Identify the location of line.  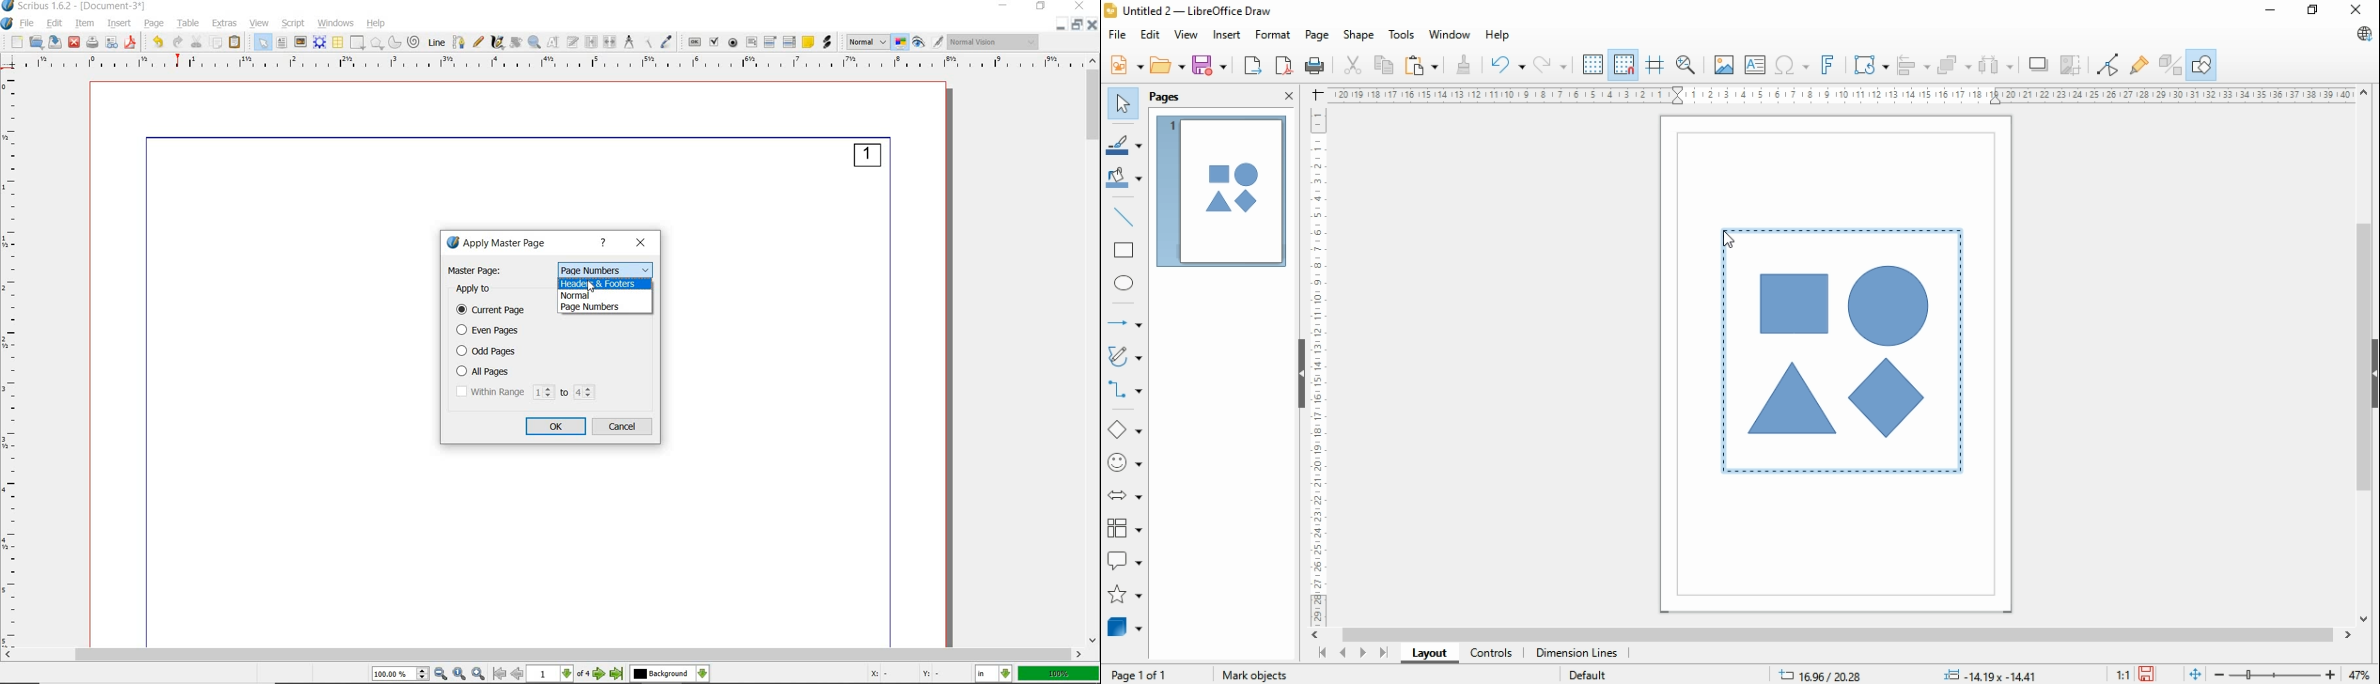
(436, 43).